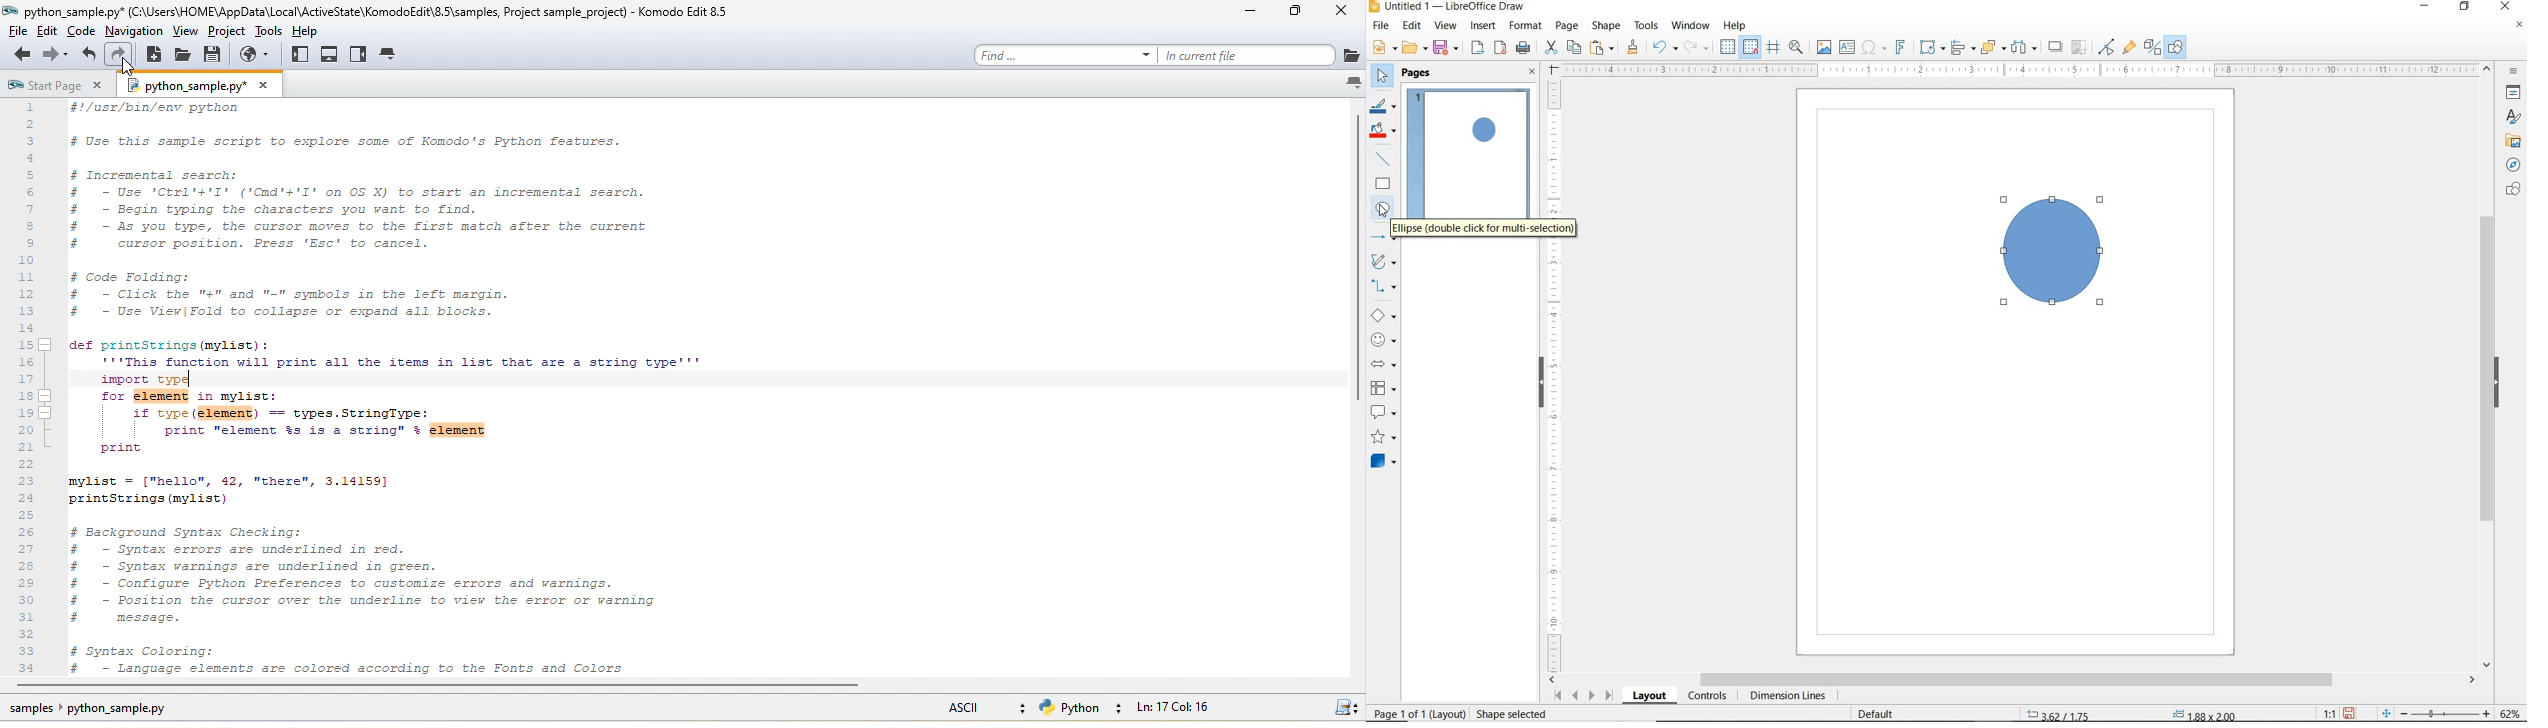 The height and width of the screenshot is (728, 2548). What do you see at coordinates (1501, 49) in the screenshot?
I see `EXPORT AS PDF` at bounding box center [1501, 49].